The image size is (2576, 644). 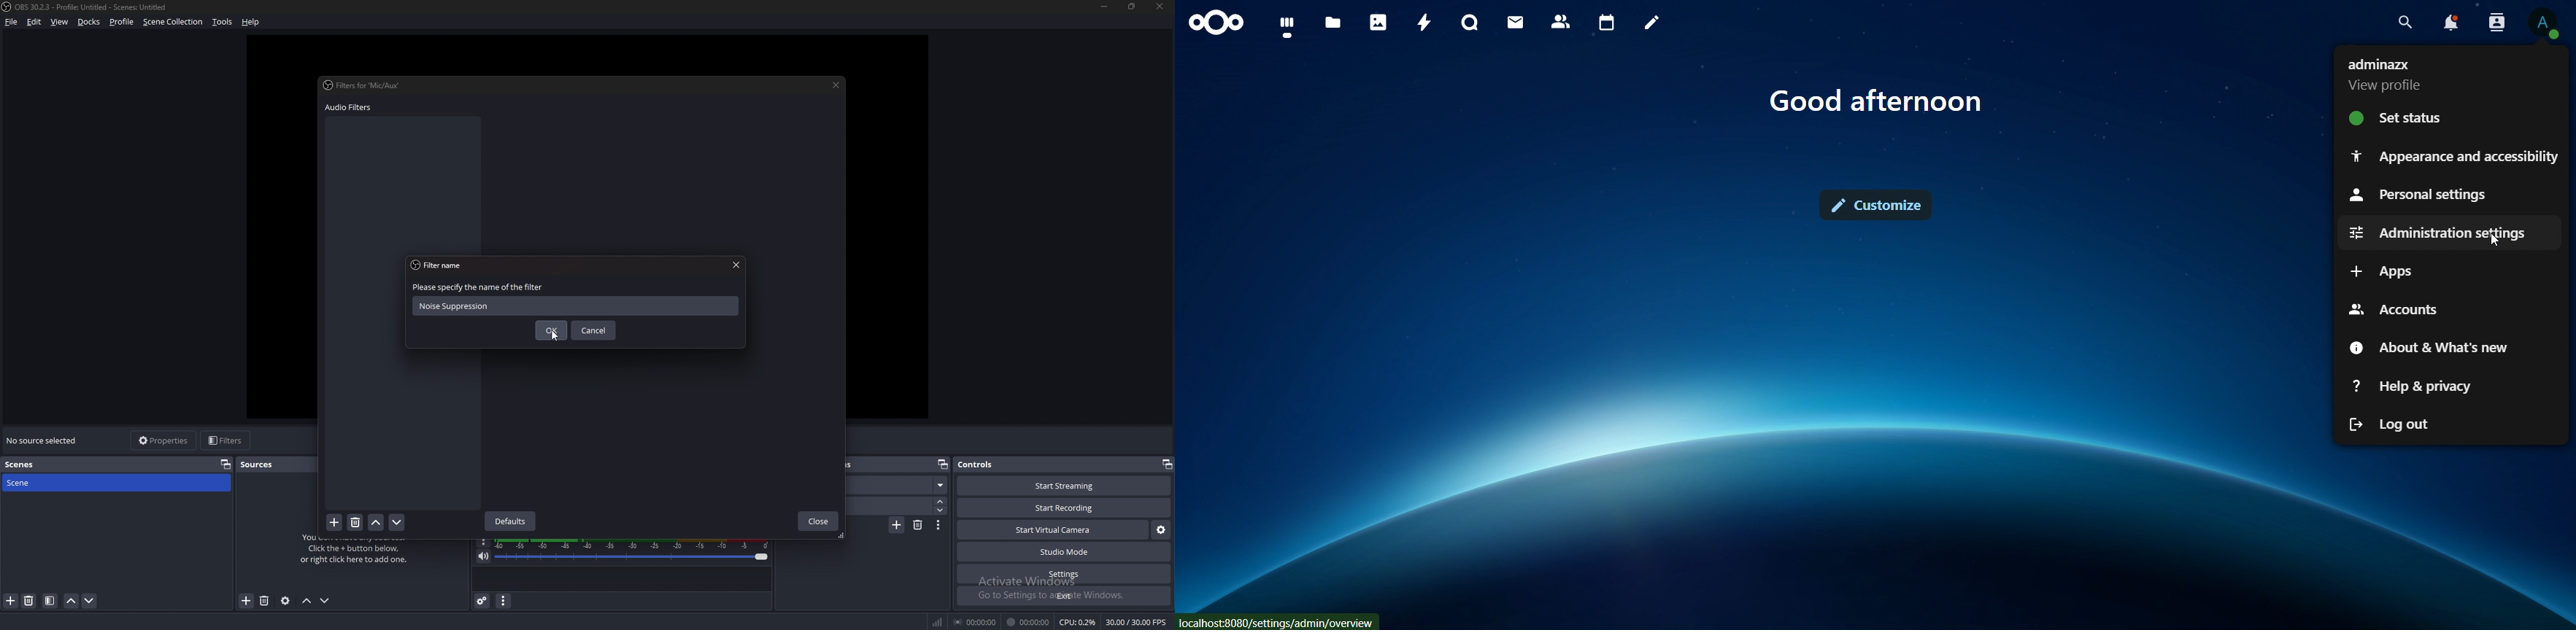 I want to click on options, so click(x=484, y=543).